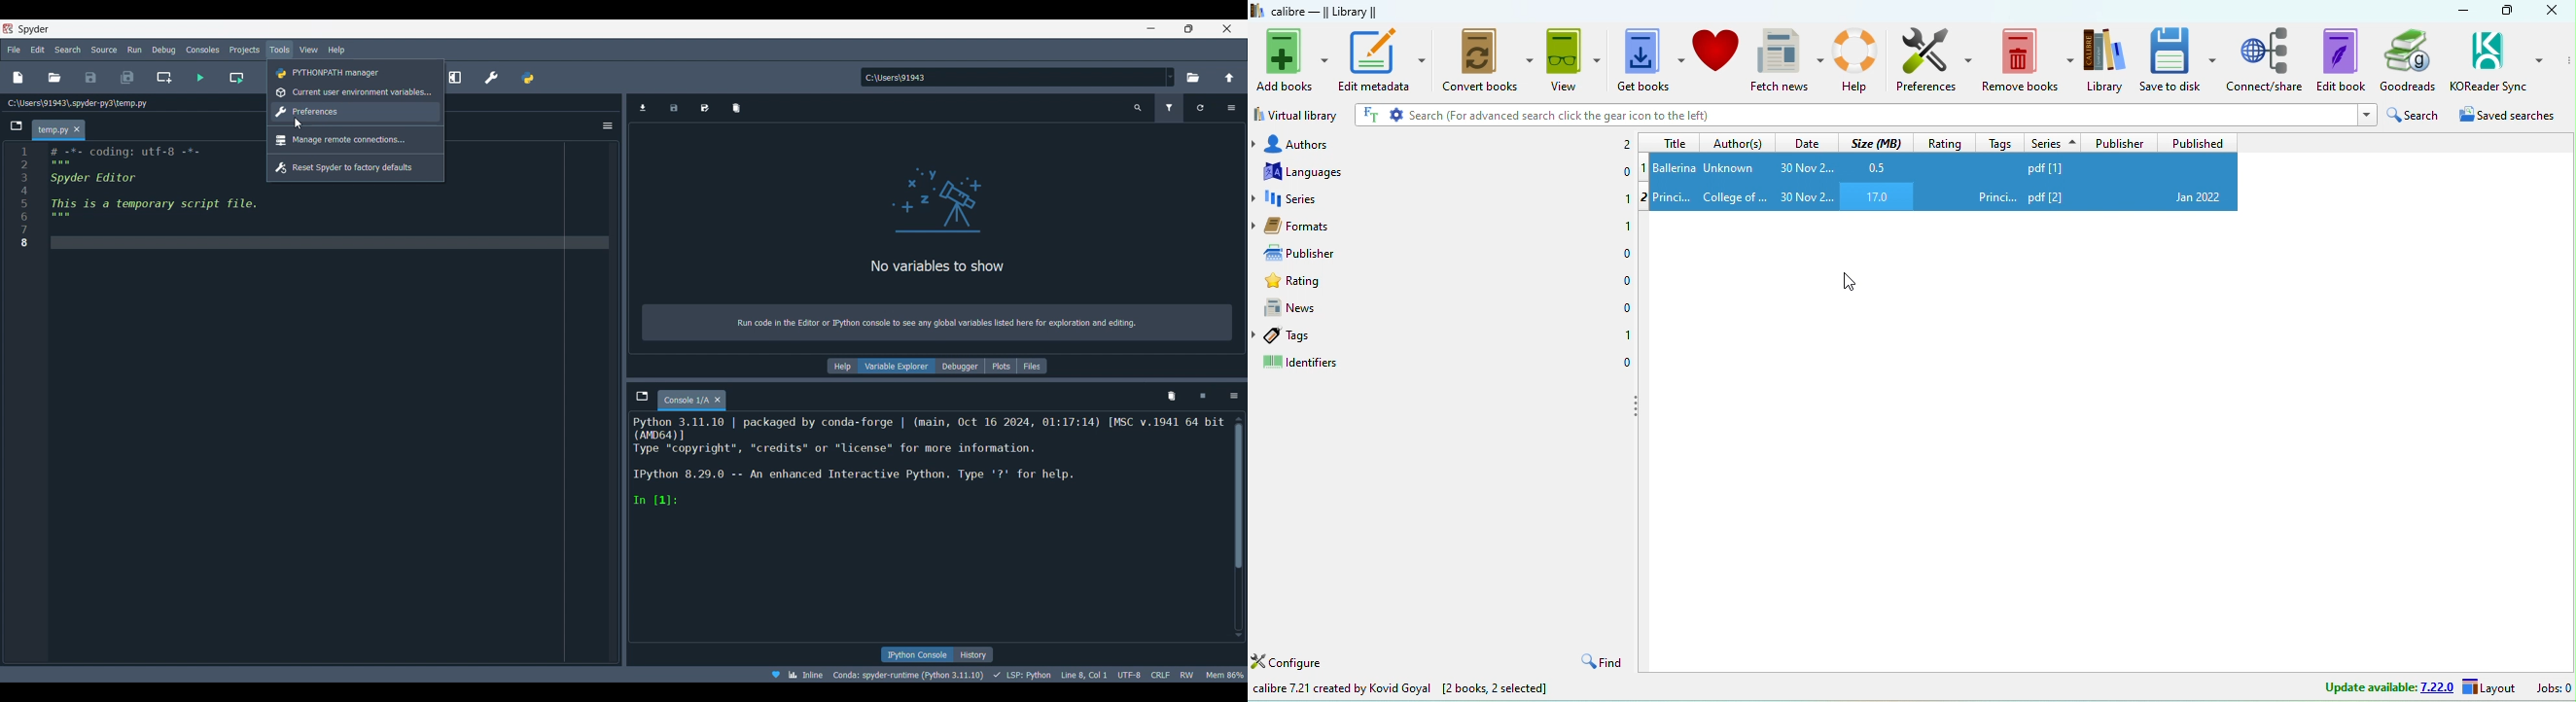 Image resolution: width=2576 pixels, height=728 pixels. I want to click on info, so click(935, 324).